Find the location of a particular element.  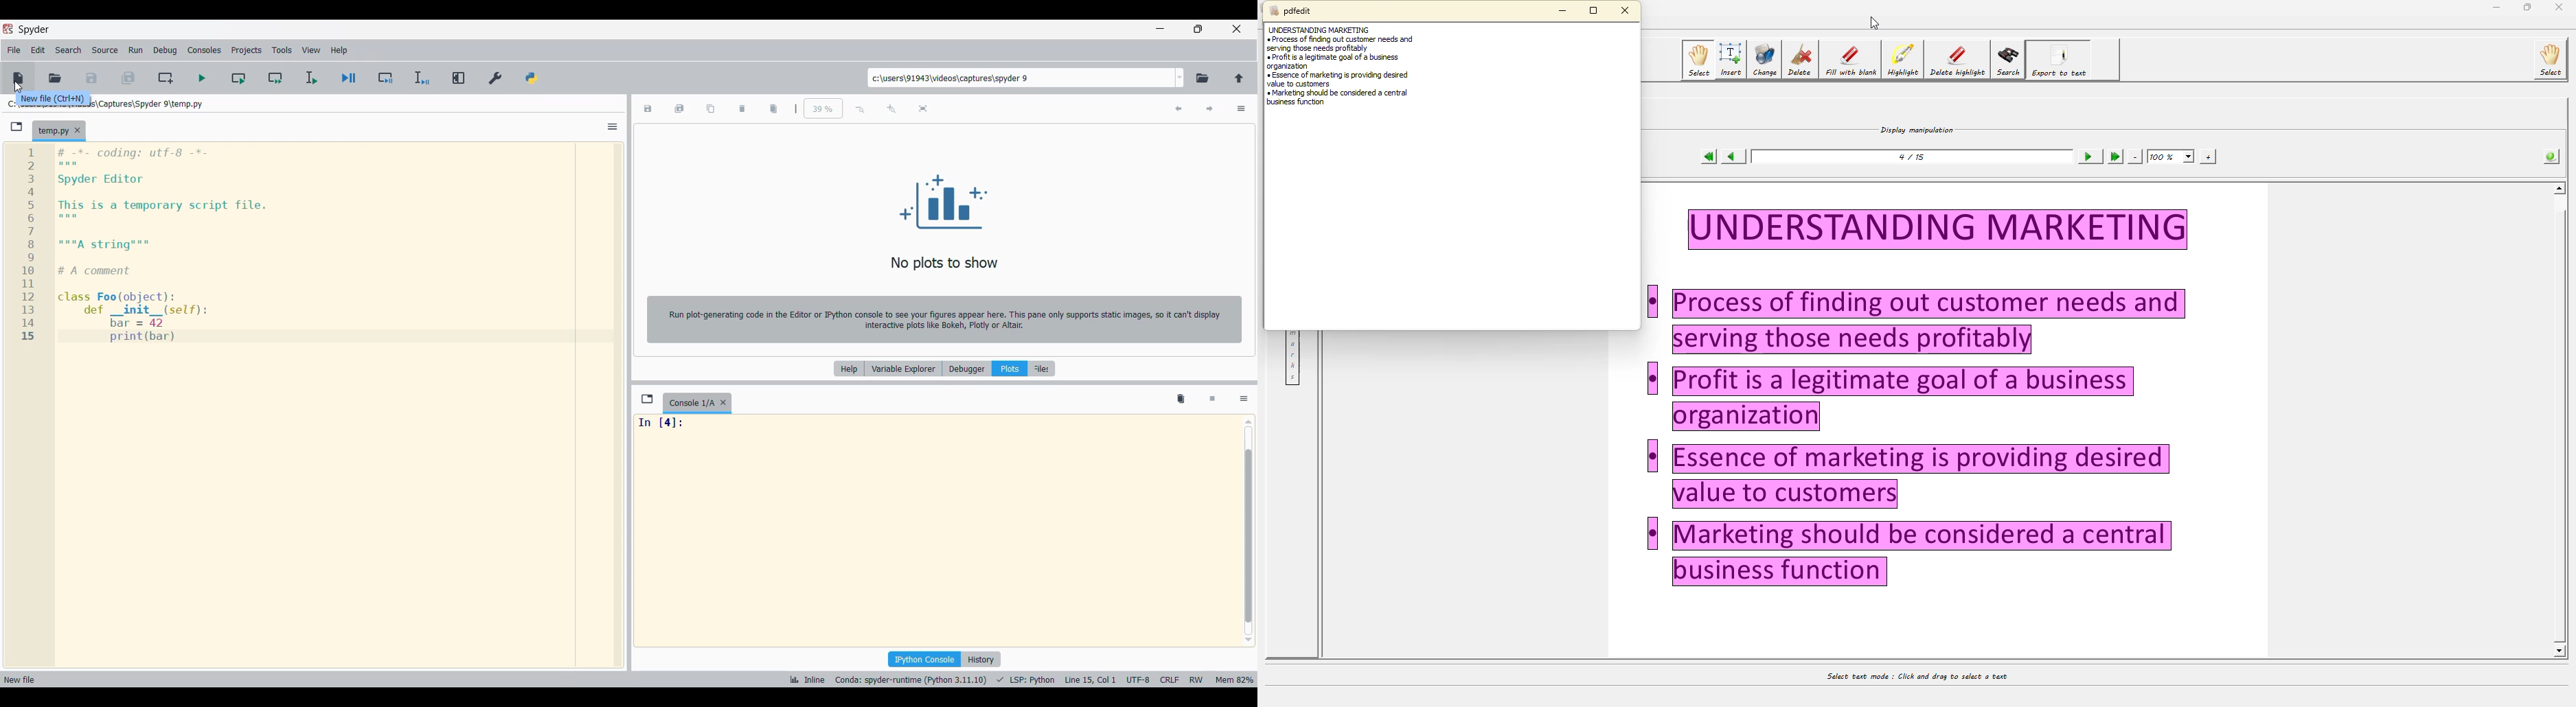

Plots, current selection highlighted is located at coordinates (1011, 369).